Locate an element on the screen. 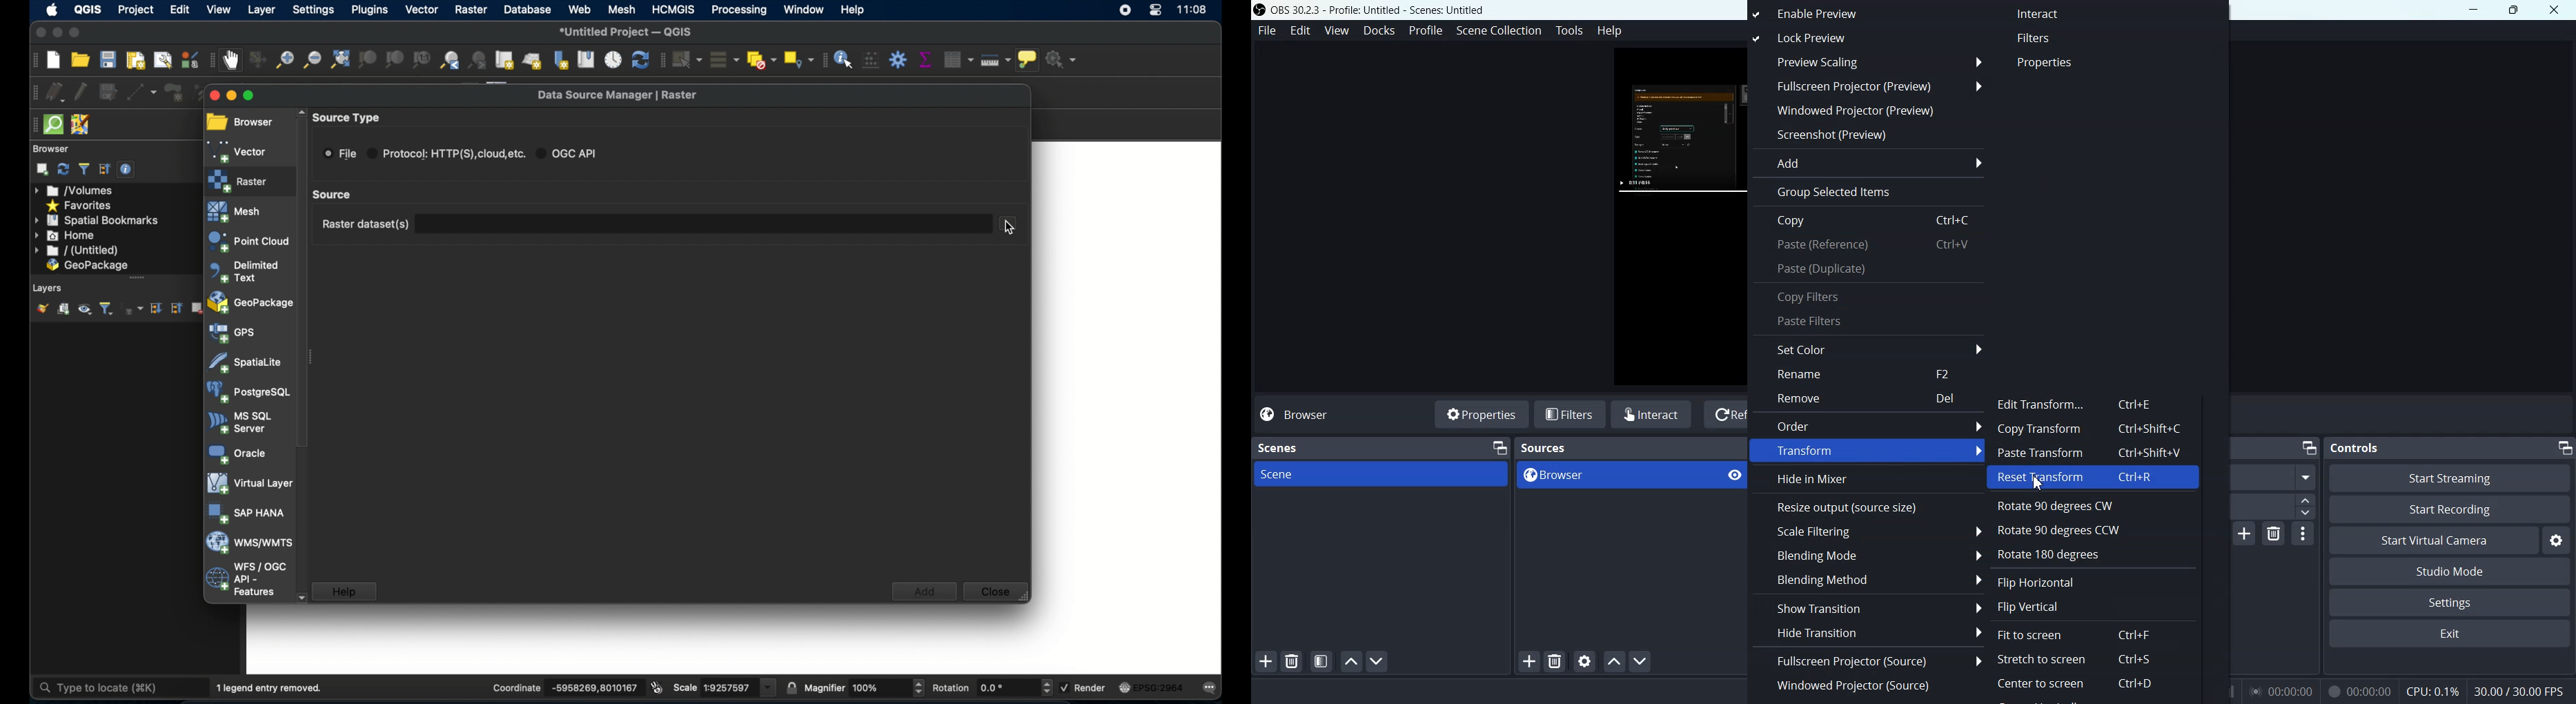 The height and width of the screenshot is (728, 2576). Rotate 90 Degree CW is located at coordinates (2083, 505).